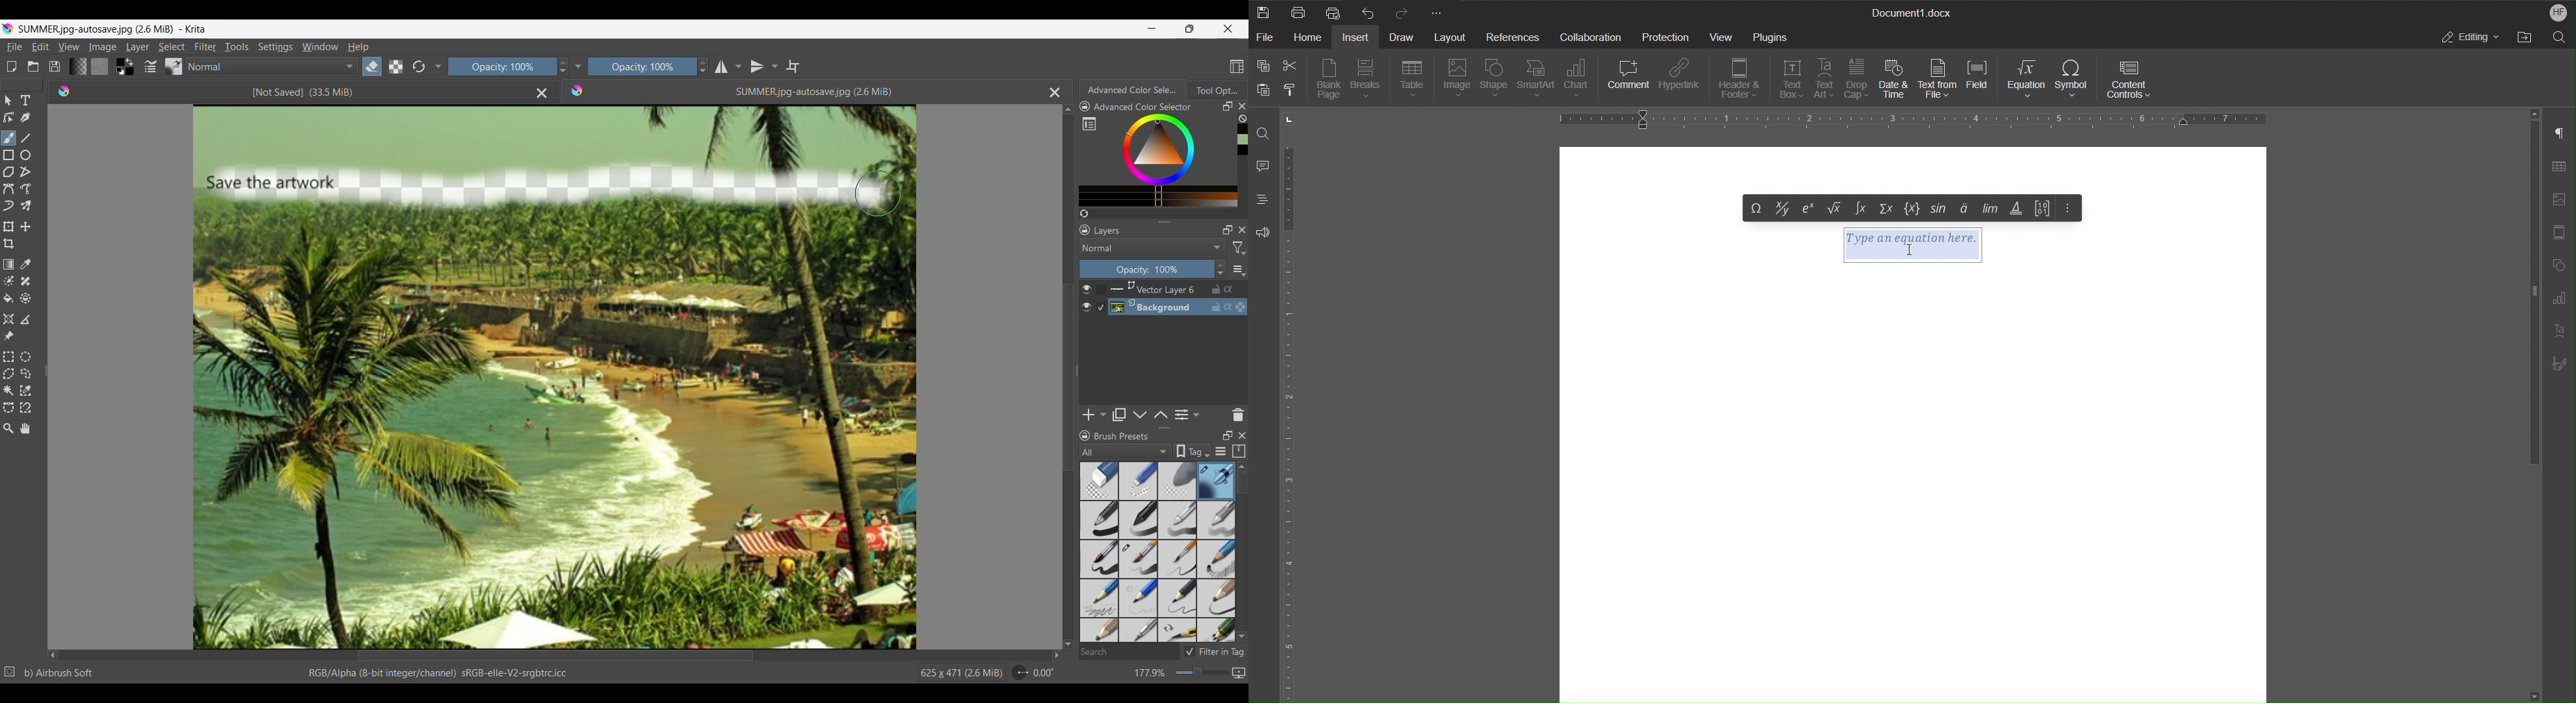  What do you see at coordinates (2128, 80) in the screenshot?
I see `Content Controls` at bounding box center [2128, 80].